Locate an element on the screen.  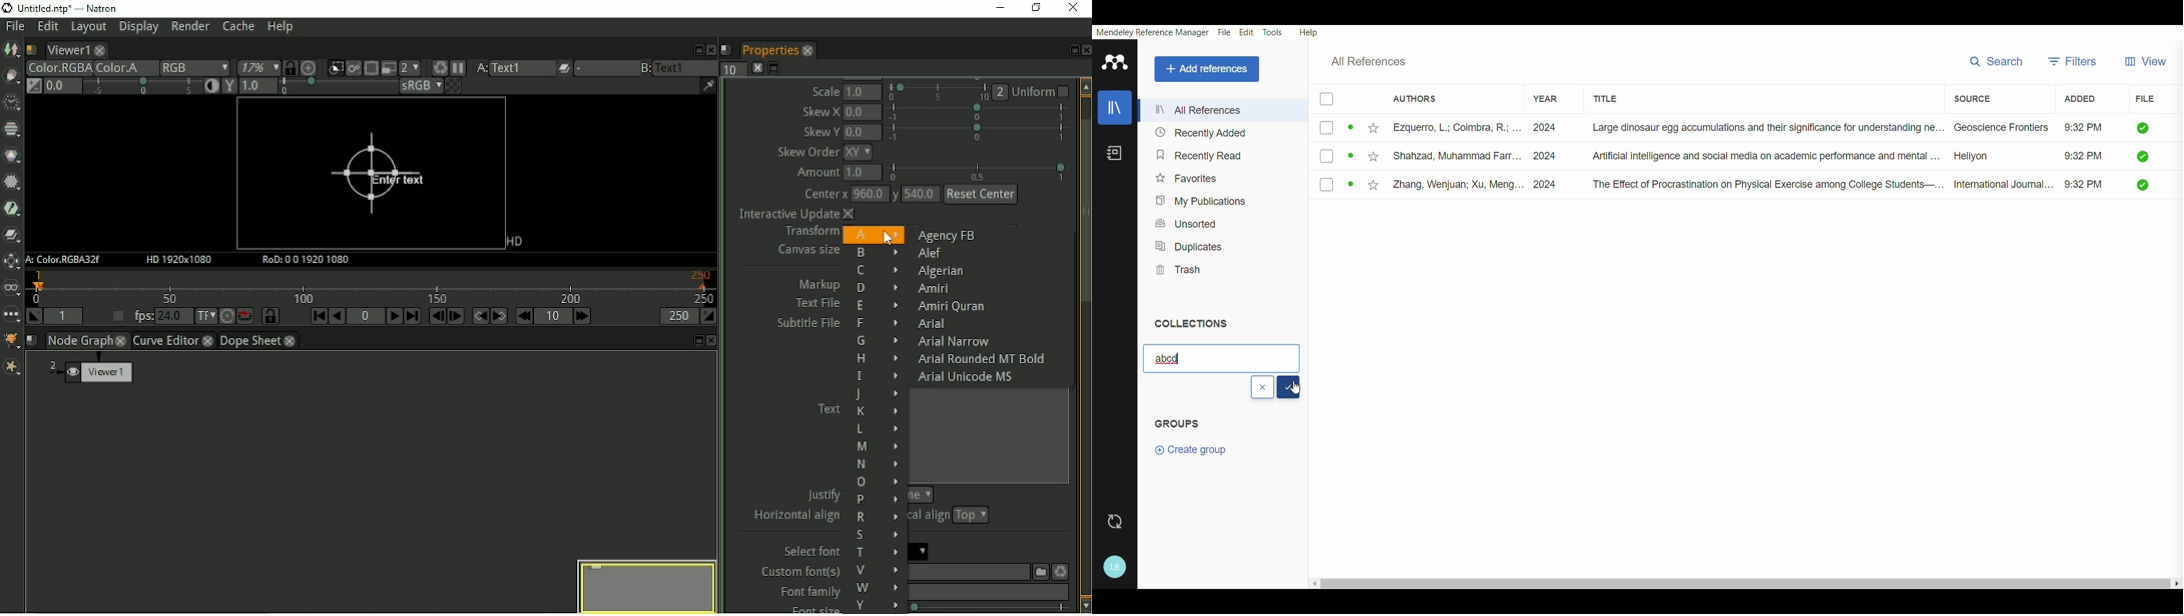
Duplicates is located at coordinates (1187, 243).